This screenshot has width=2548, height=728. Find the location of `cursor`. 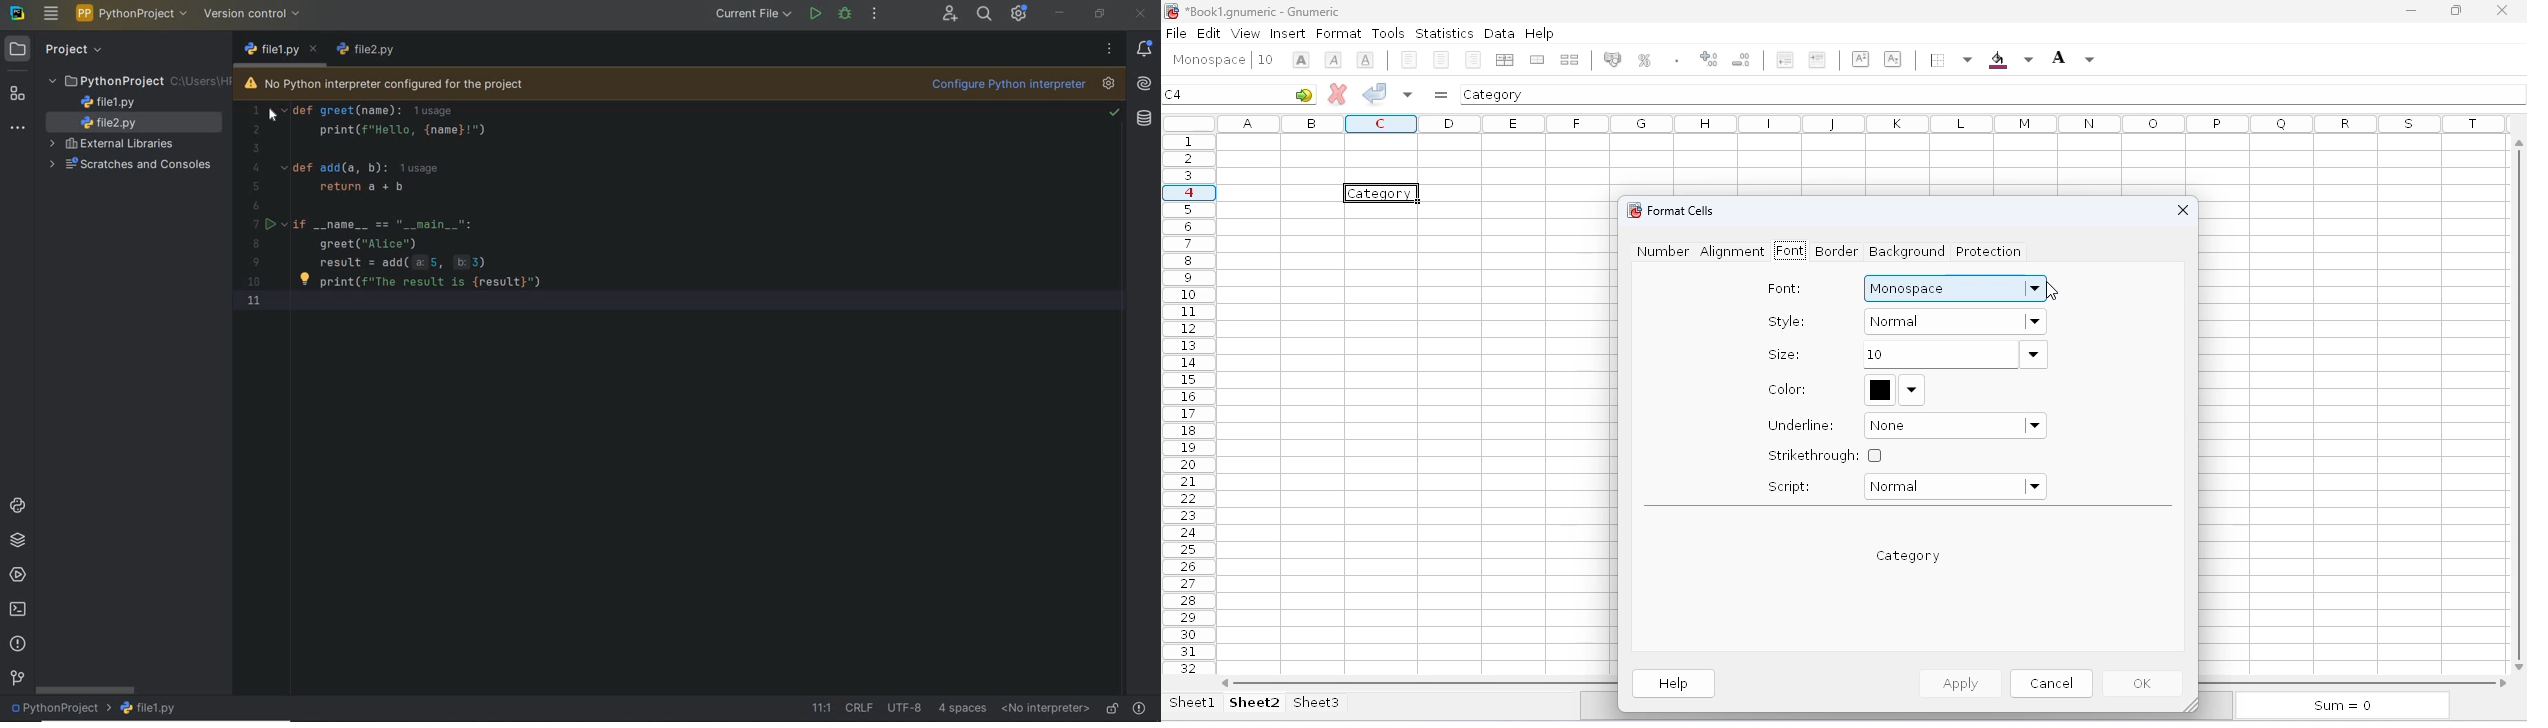

cursor is located at coordinates (2051, 290).